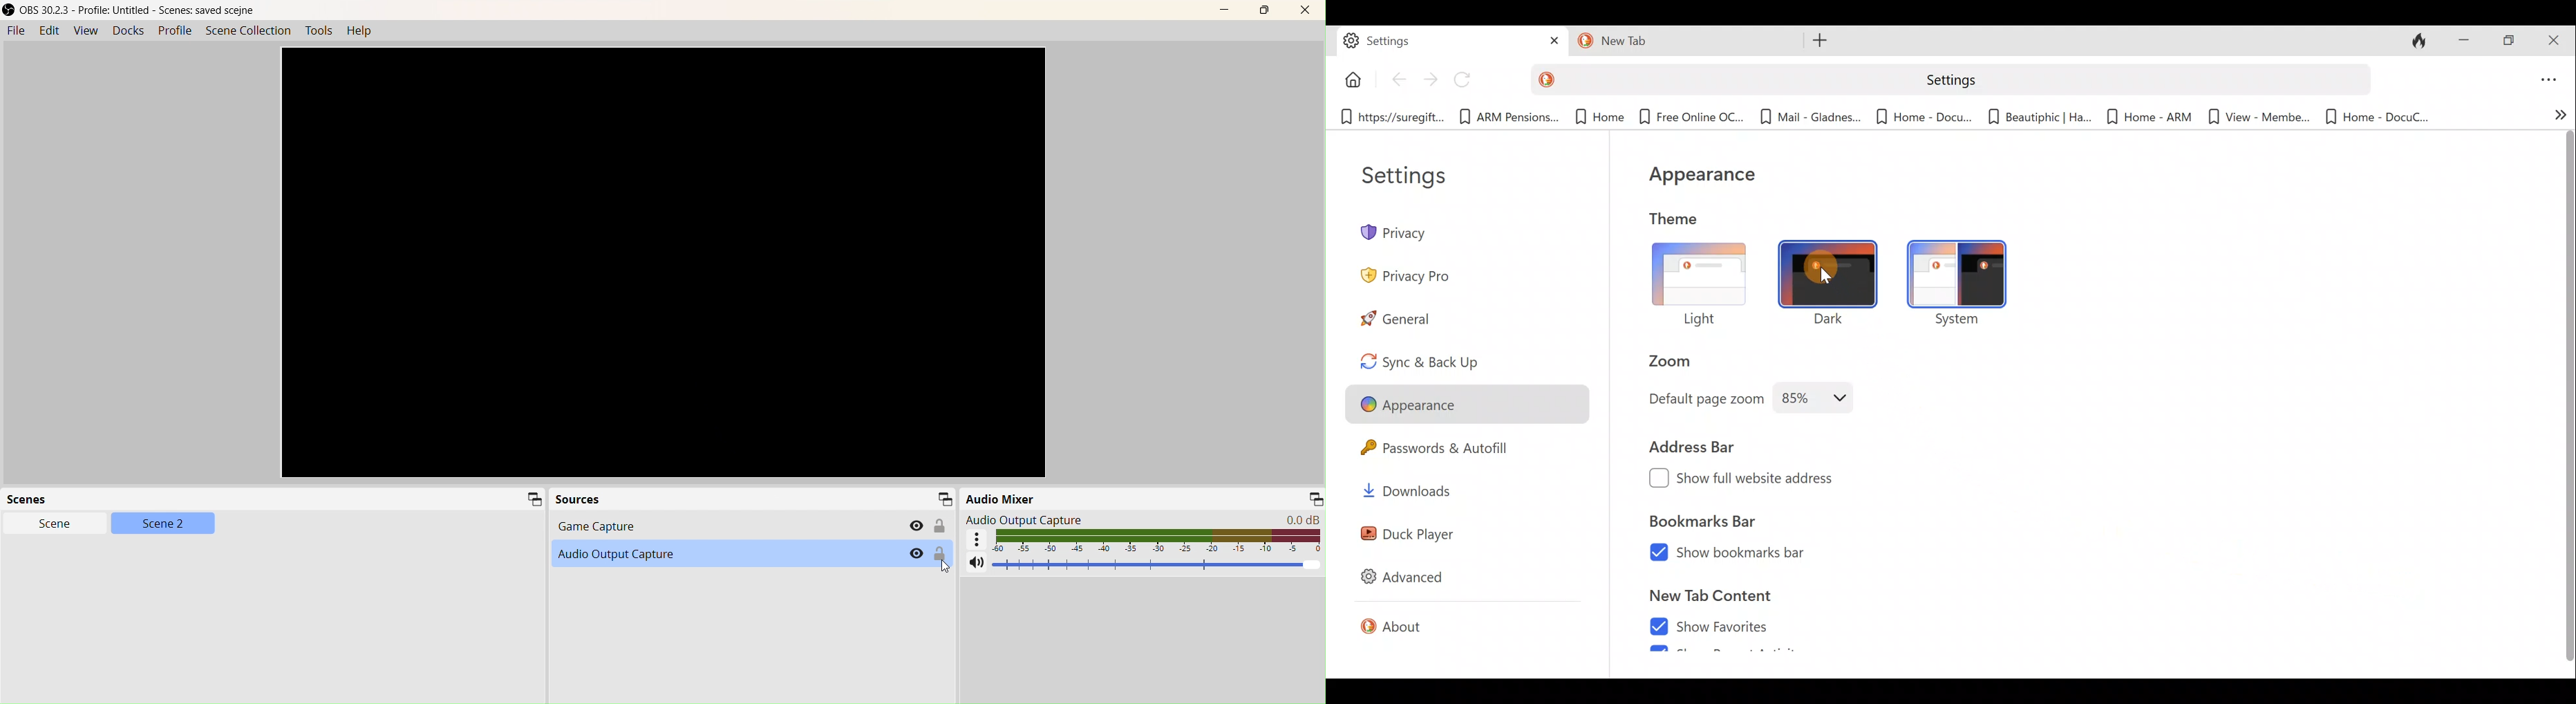  Describe the element at coordinates (128, 30) in the screenshot. I see `Docks` at that location.